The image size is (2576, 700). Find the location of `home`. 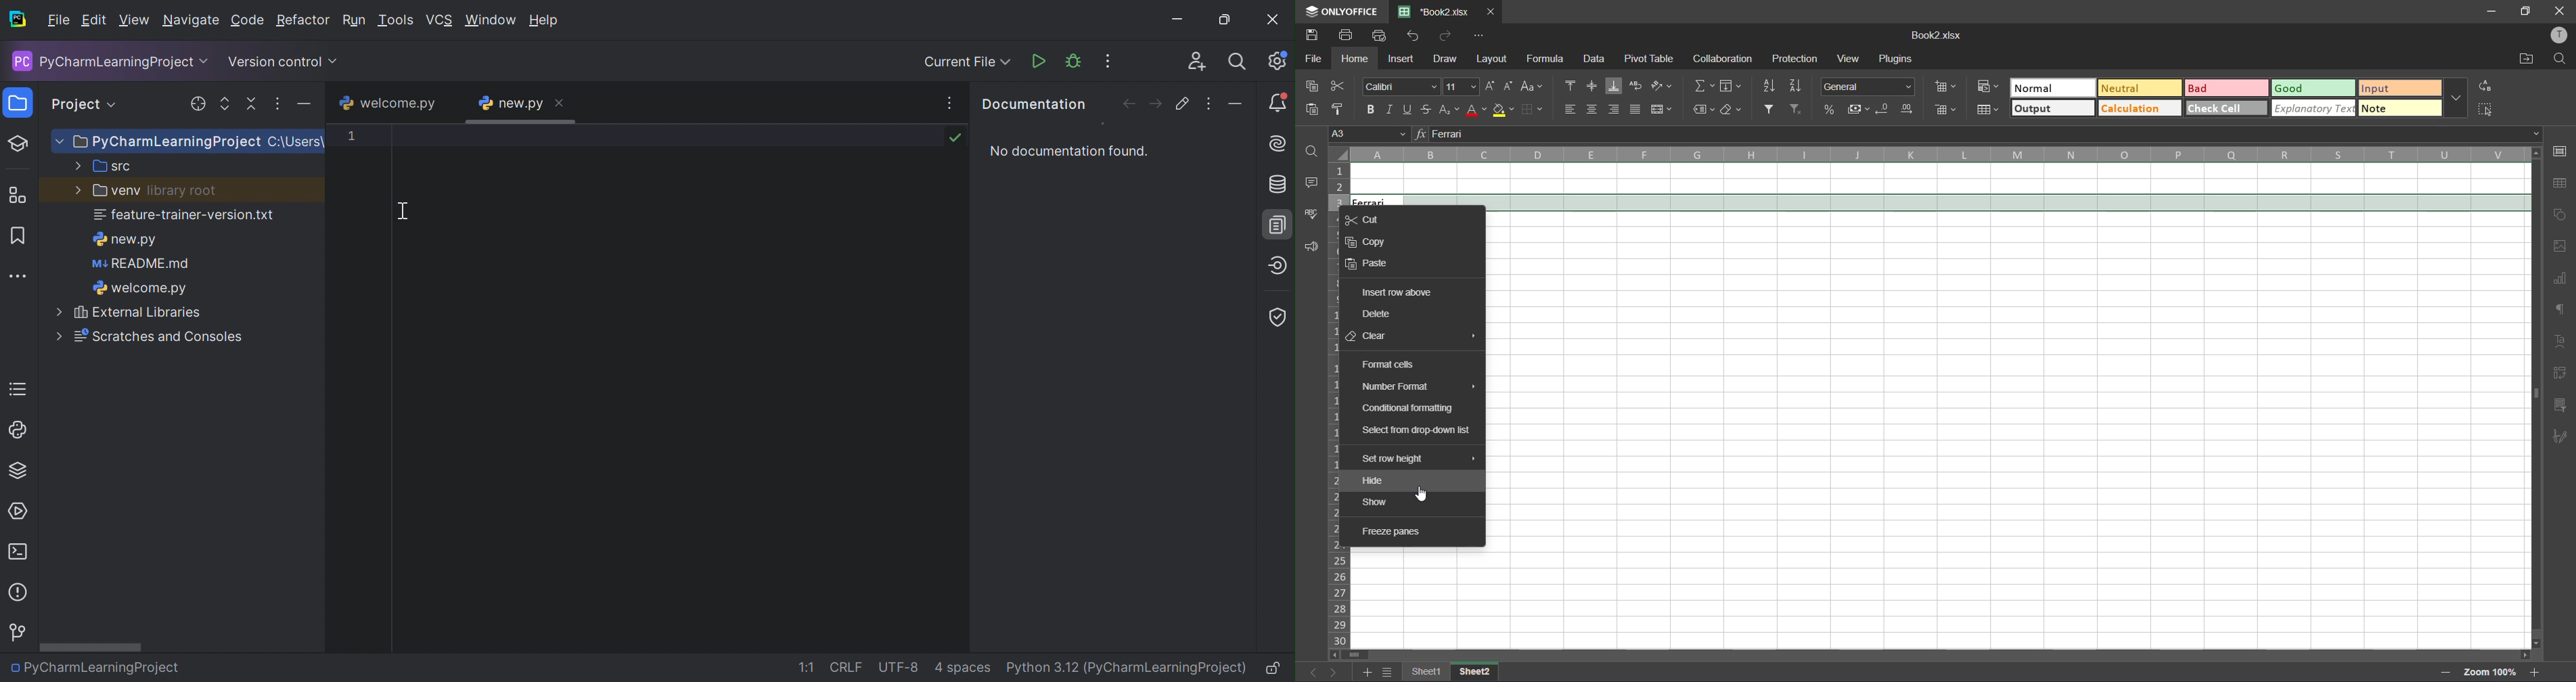

home is located at coordinates (1352, 60).